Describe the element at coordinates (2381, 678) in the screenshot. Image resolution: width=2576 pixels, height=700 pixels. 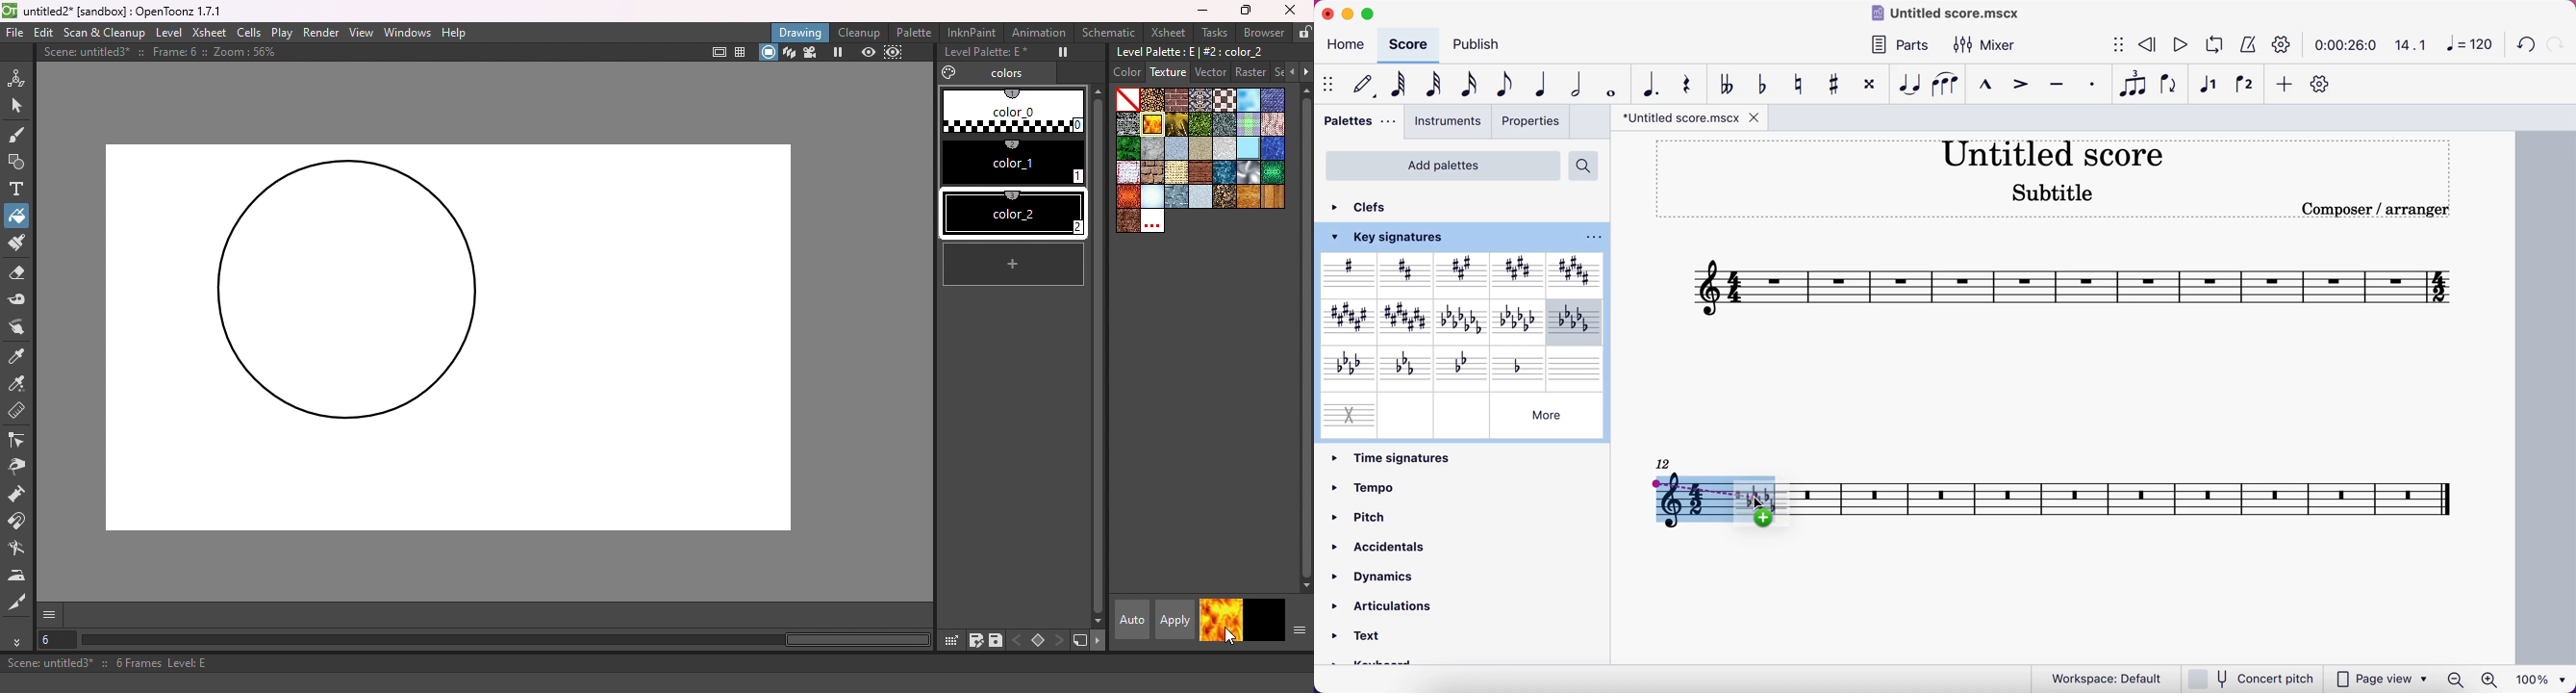
I see `page view` at that location.